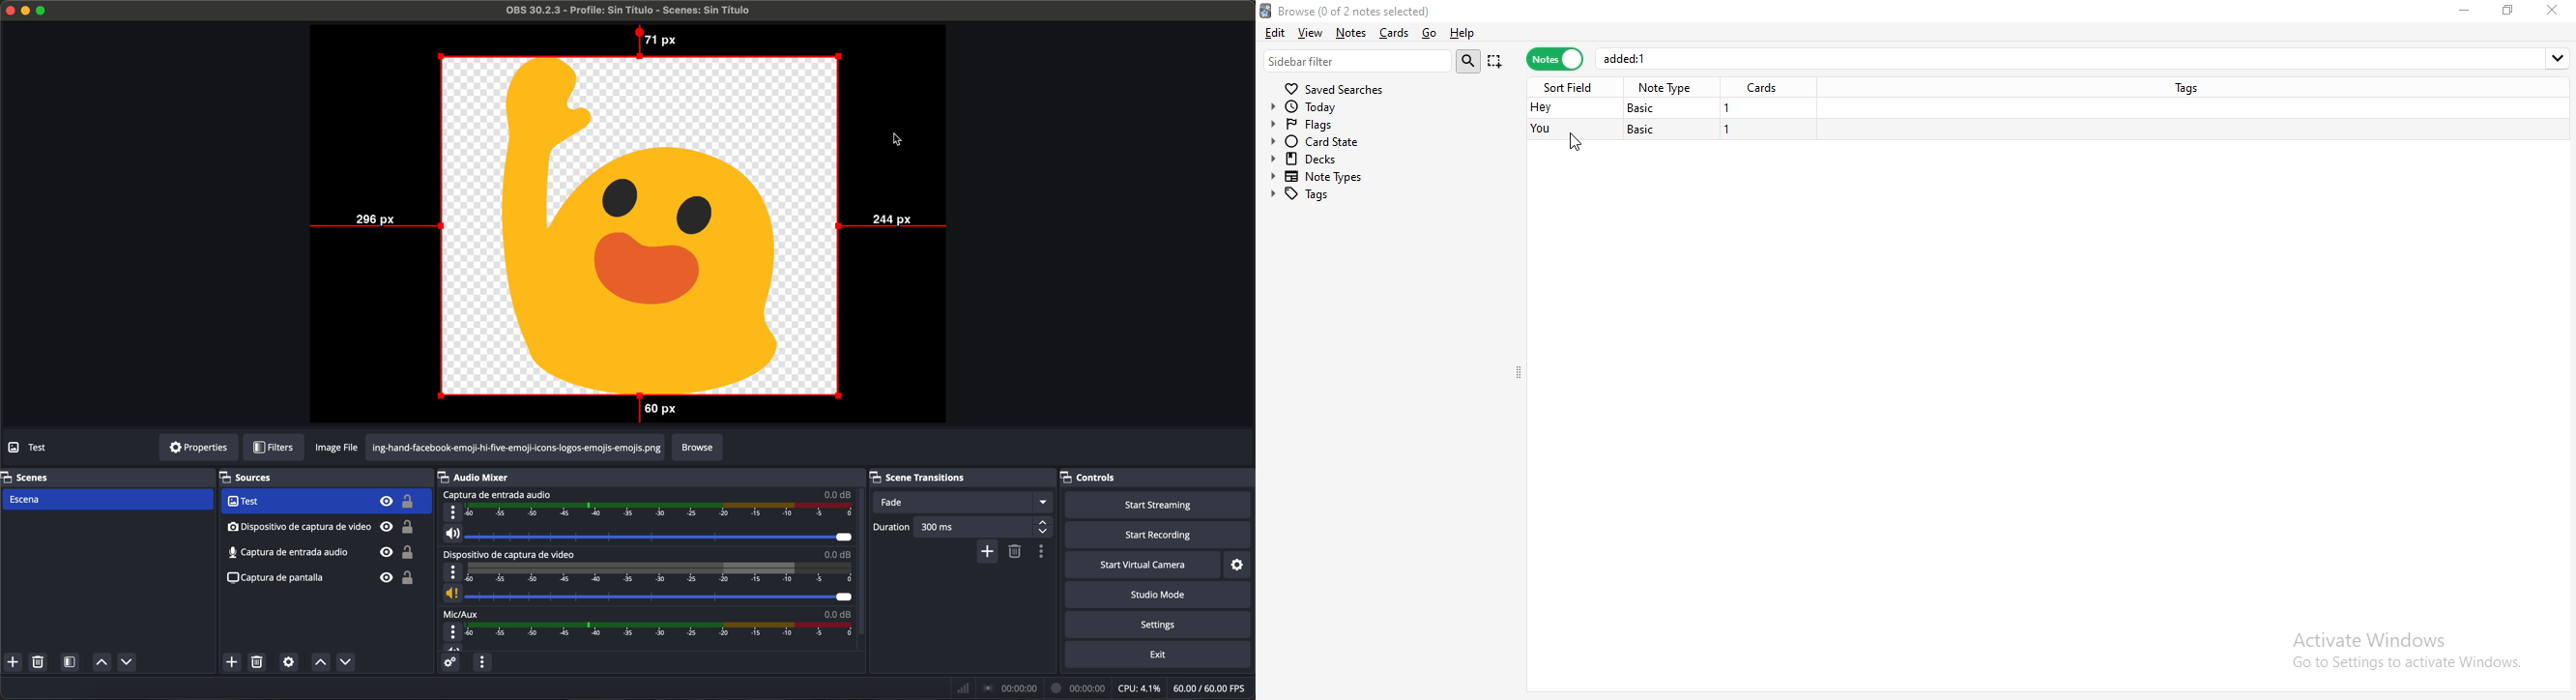 The height and width of the screenshot is (700, 2576). Describe the element at coordinates (2556, 10) in the screenshot. I see `close` at that location.